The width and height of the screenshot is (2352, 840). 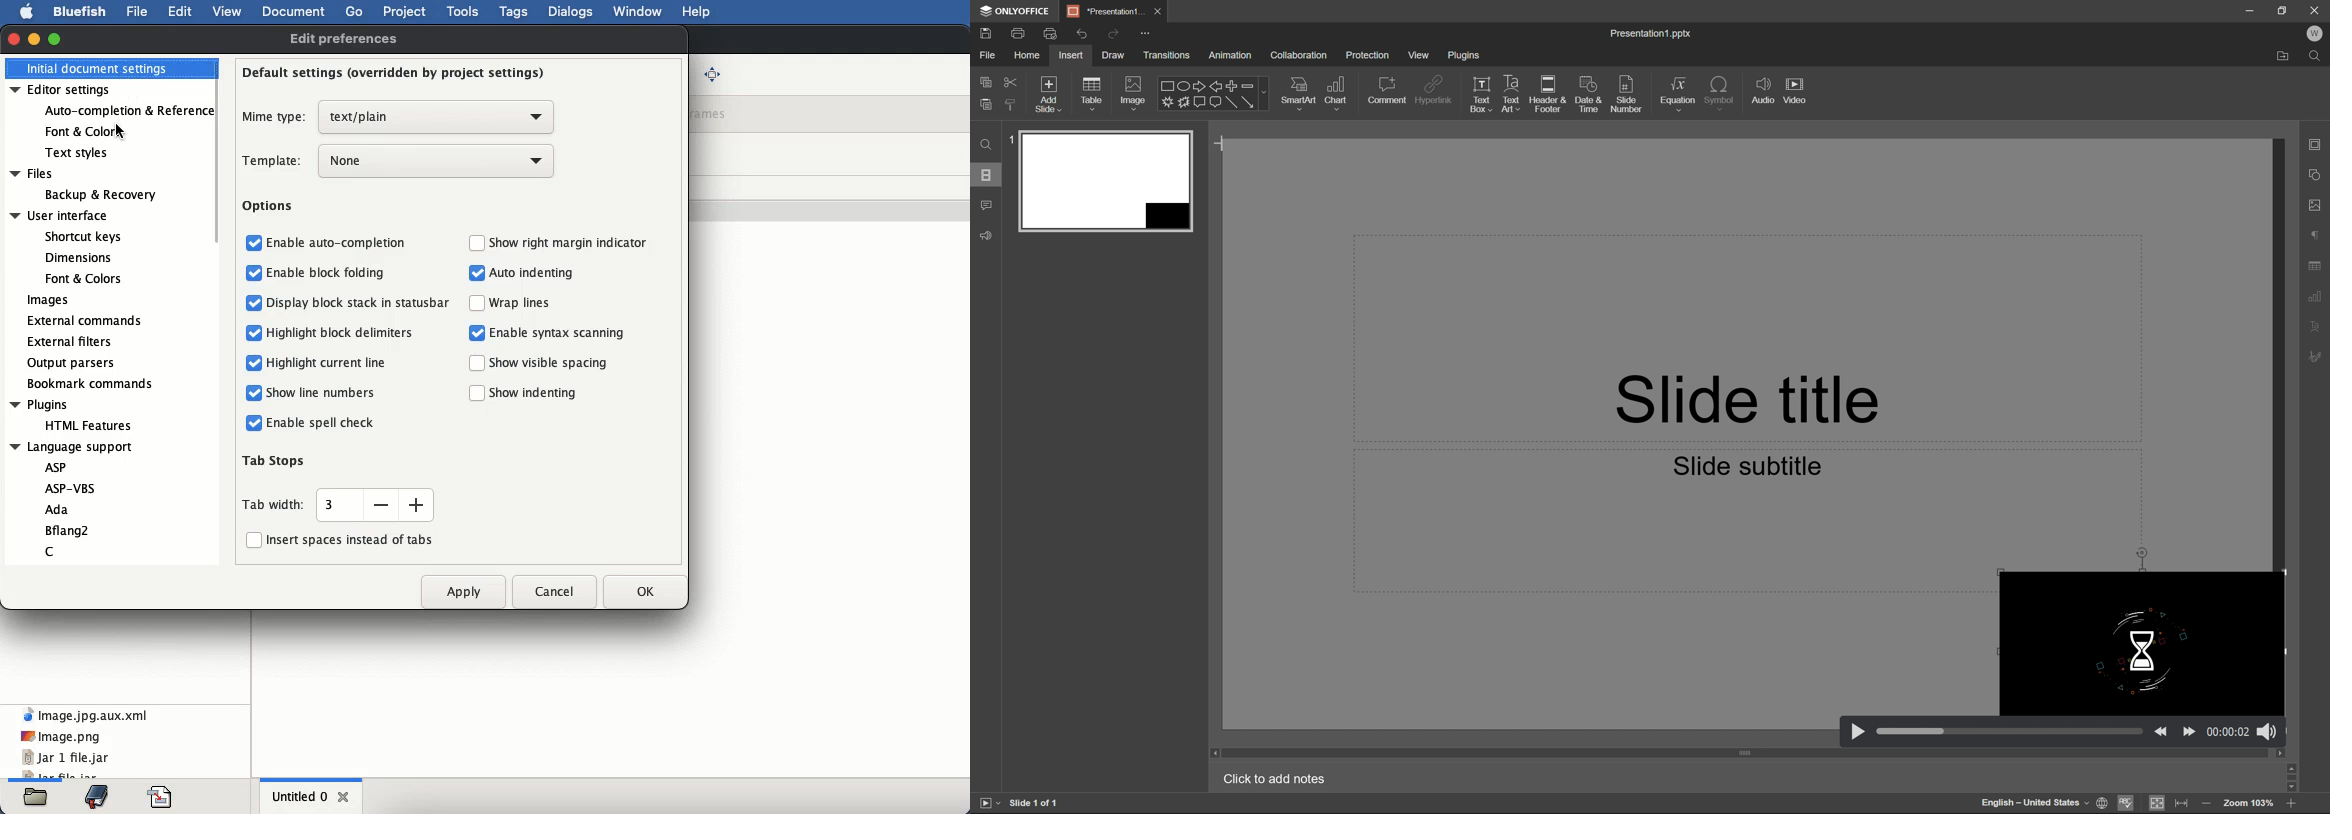 I want to click on collaboration, so click(x=1301, y=55).